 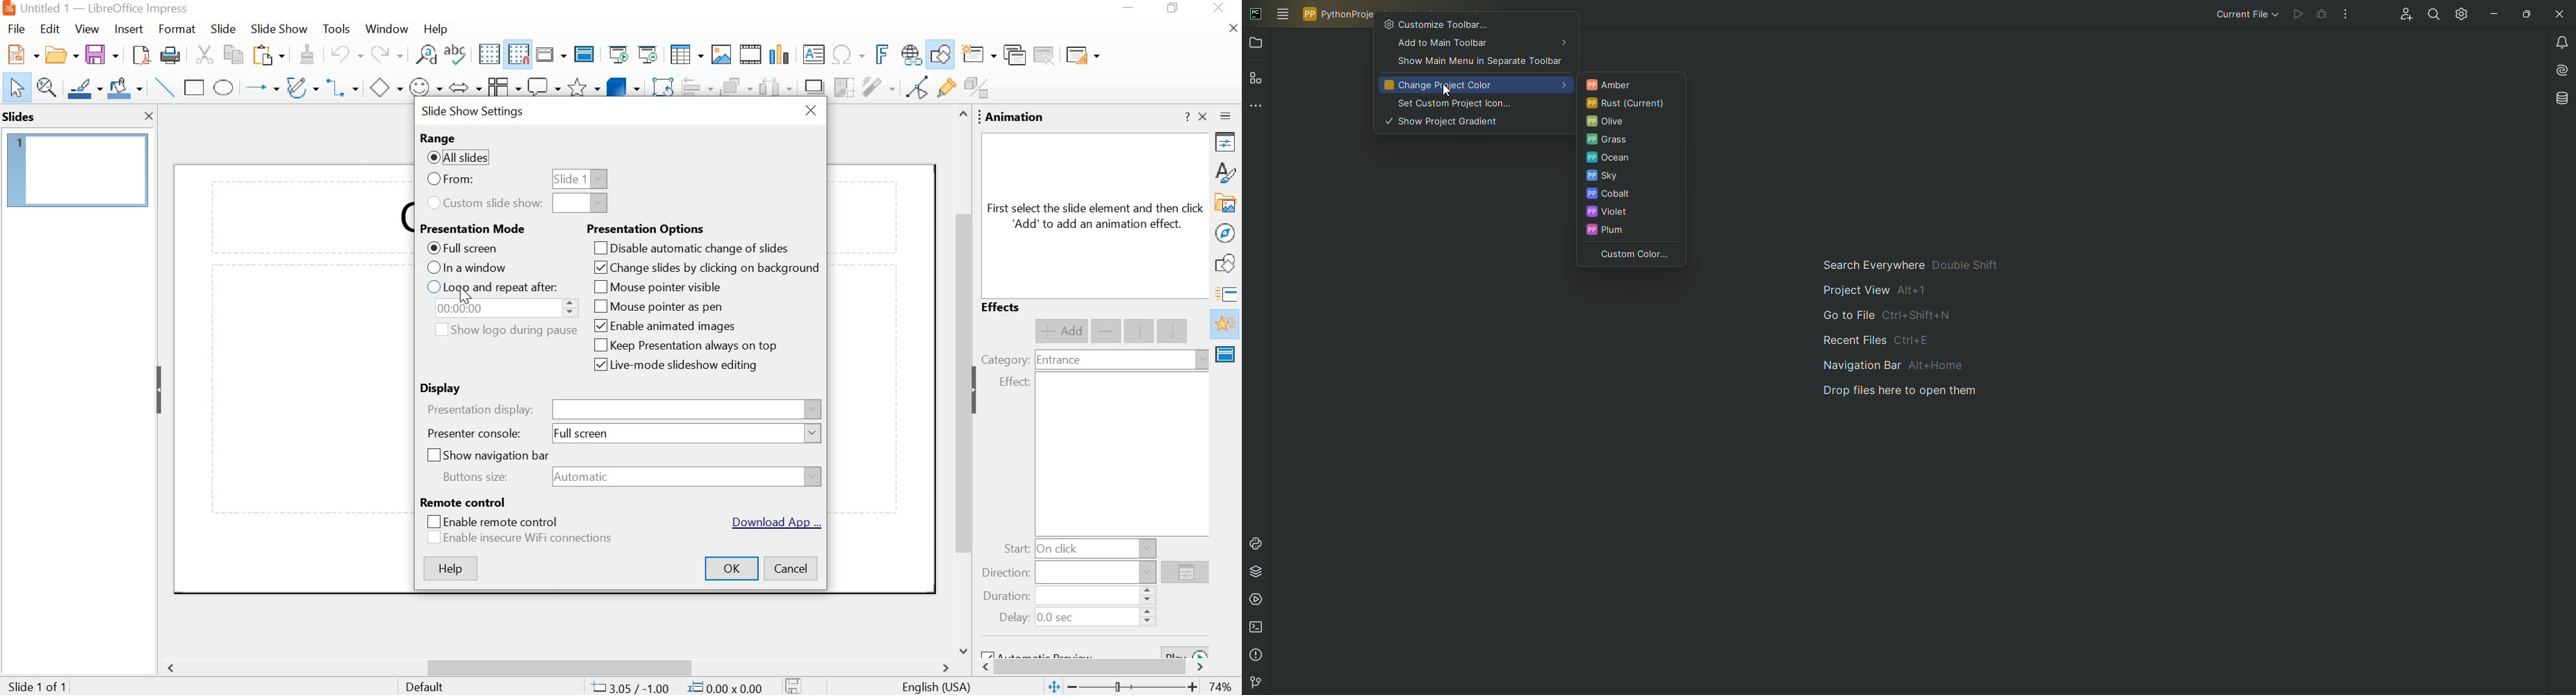 What do you see at coordinates (1014, 56) in the screenshot?
I see `duplicate slide` at bounding box center [1014, 56].